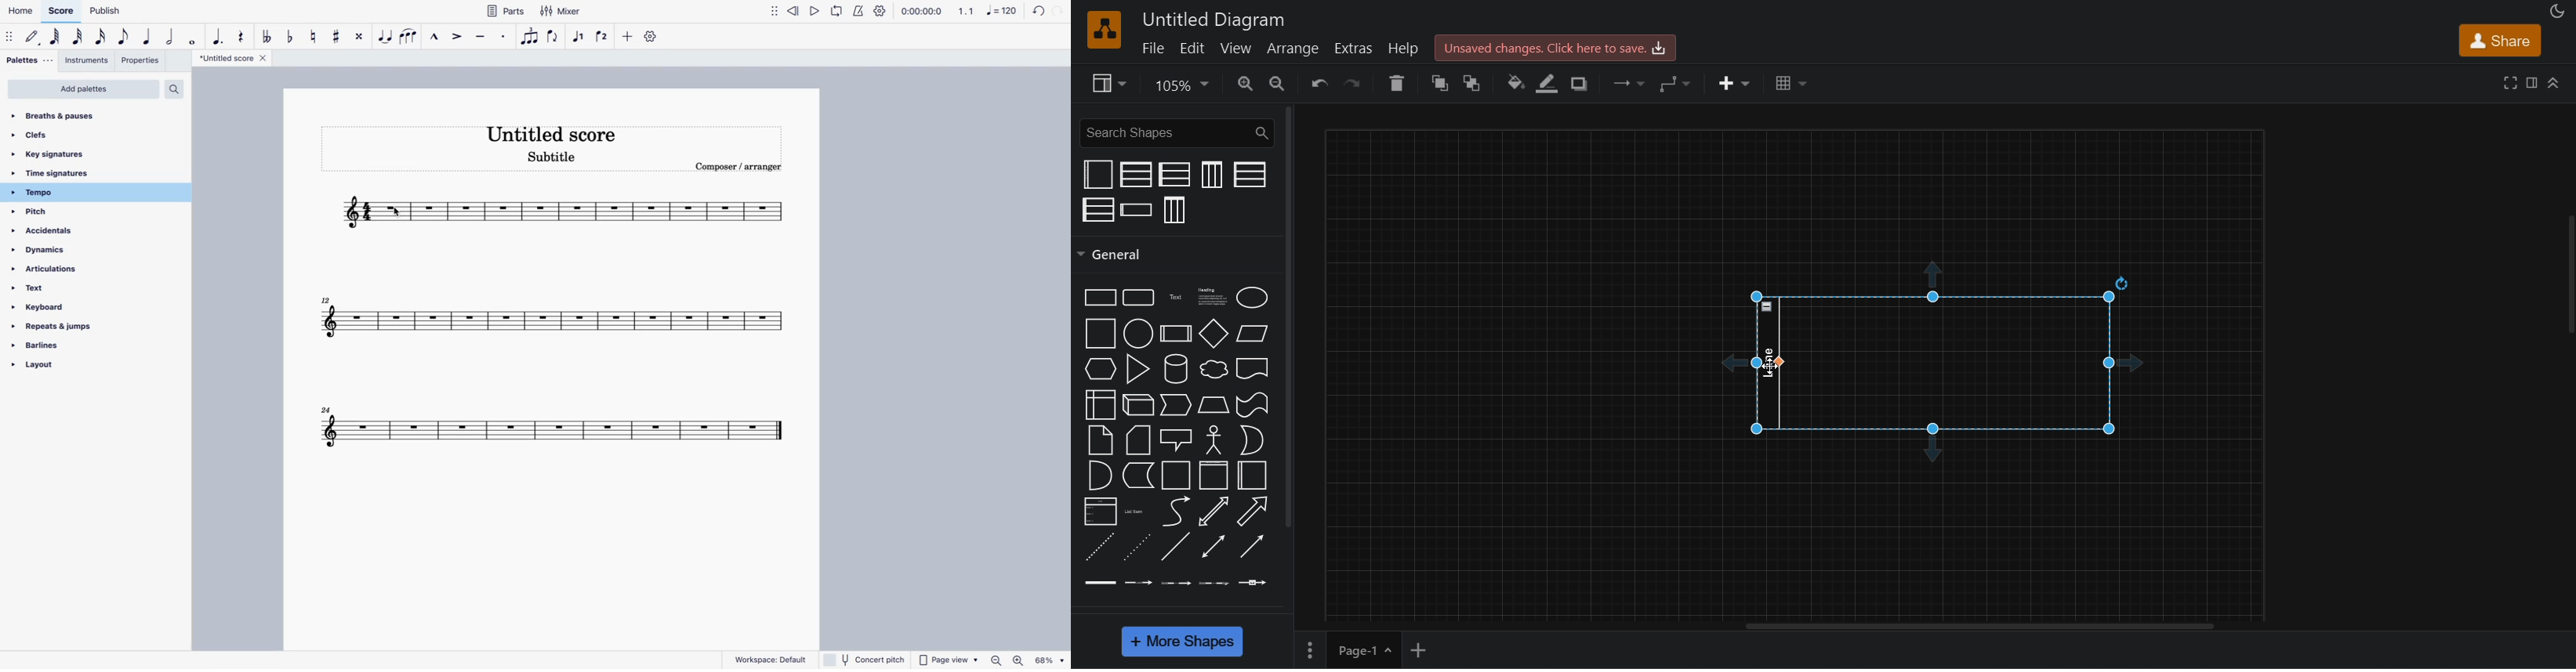 The image size is (2576, 672). I want to click on collapase/expand, so click(2558, 82).